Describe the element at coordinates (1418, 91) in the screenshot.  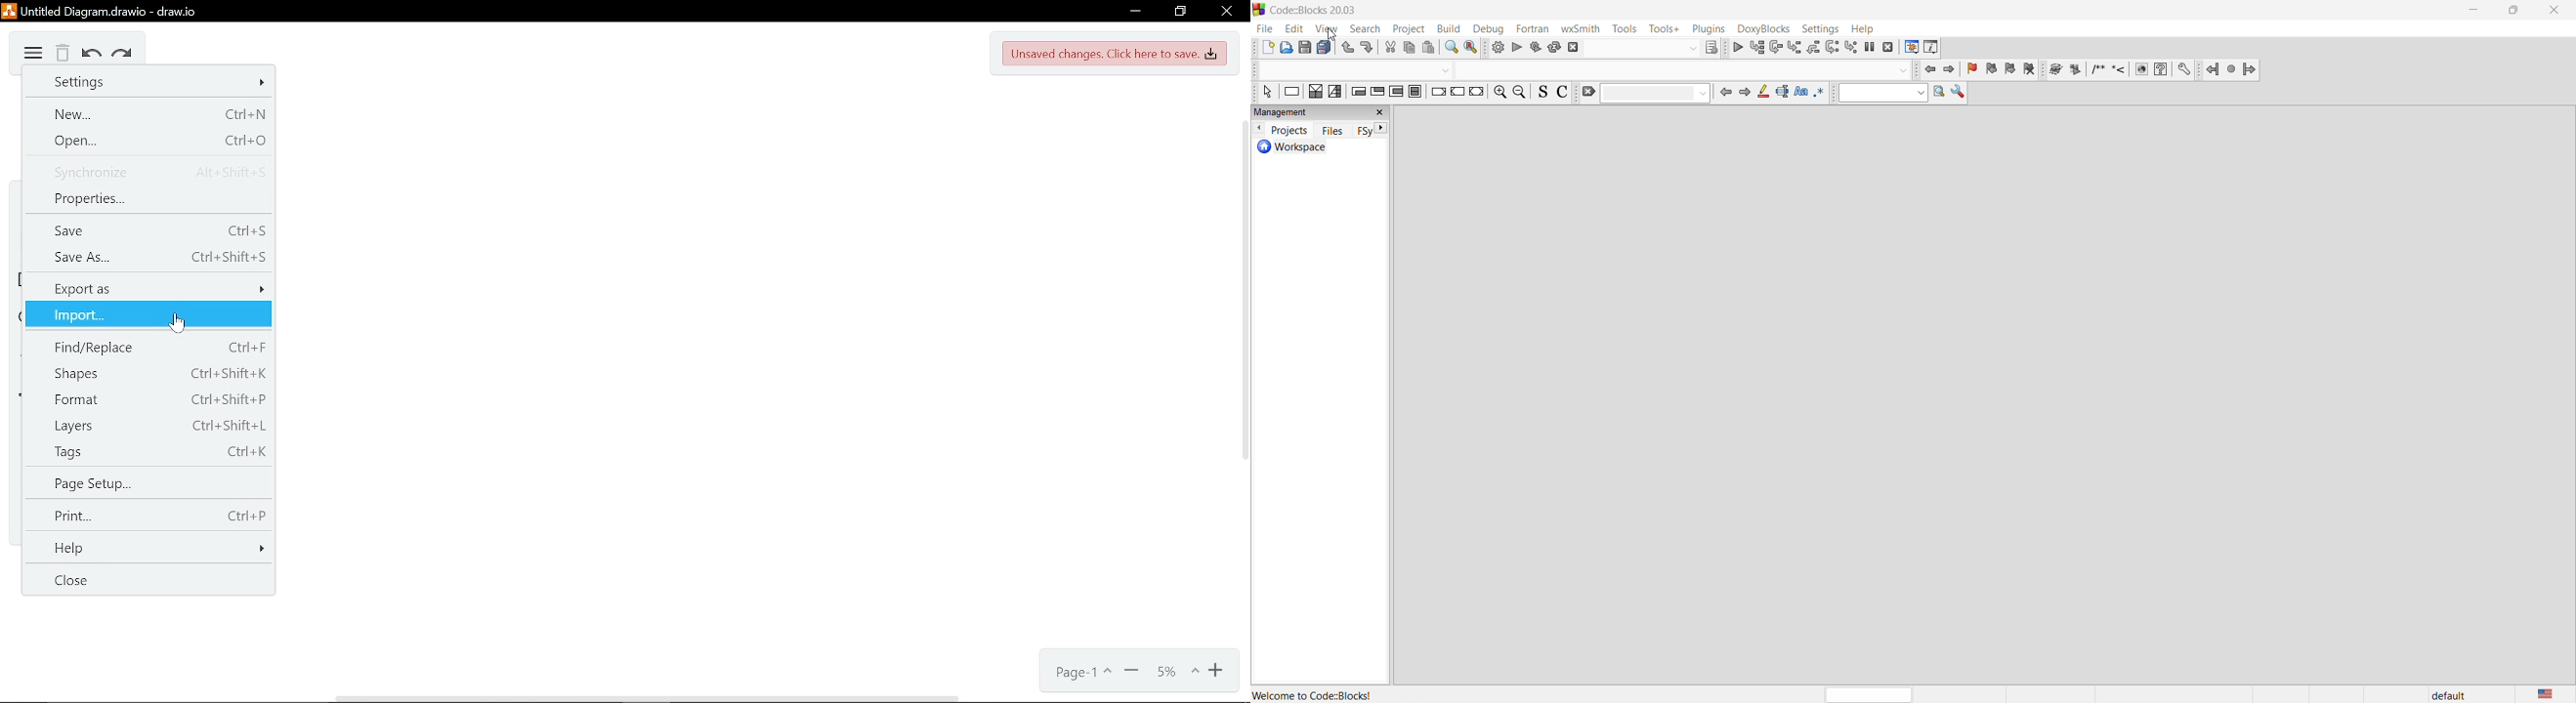
I see `block instruction` at that location.